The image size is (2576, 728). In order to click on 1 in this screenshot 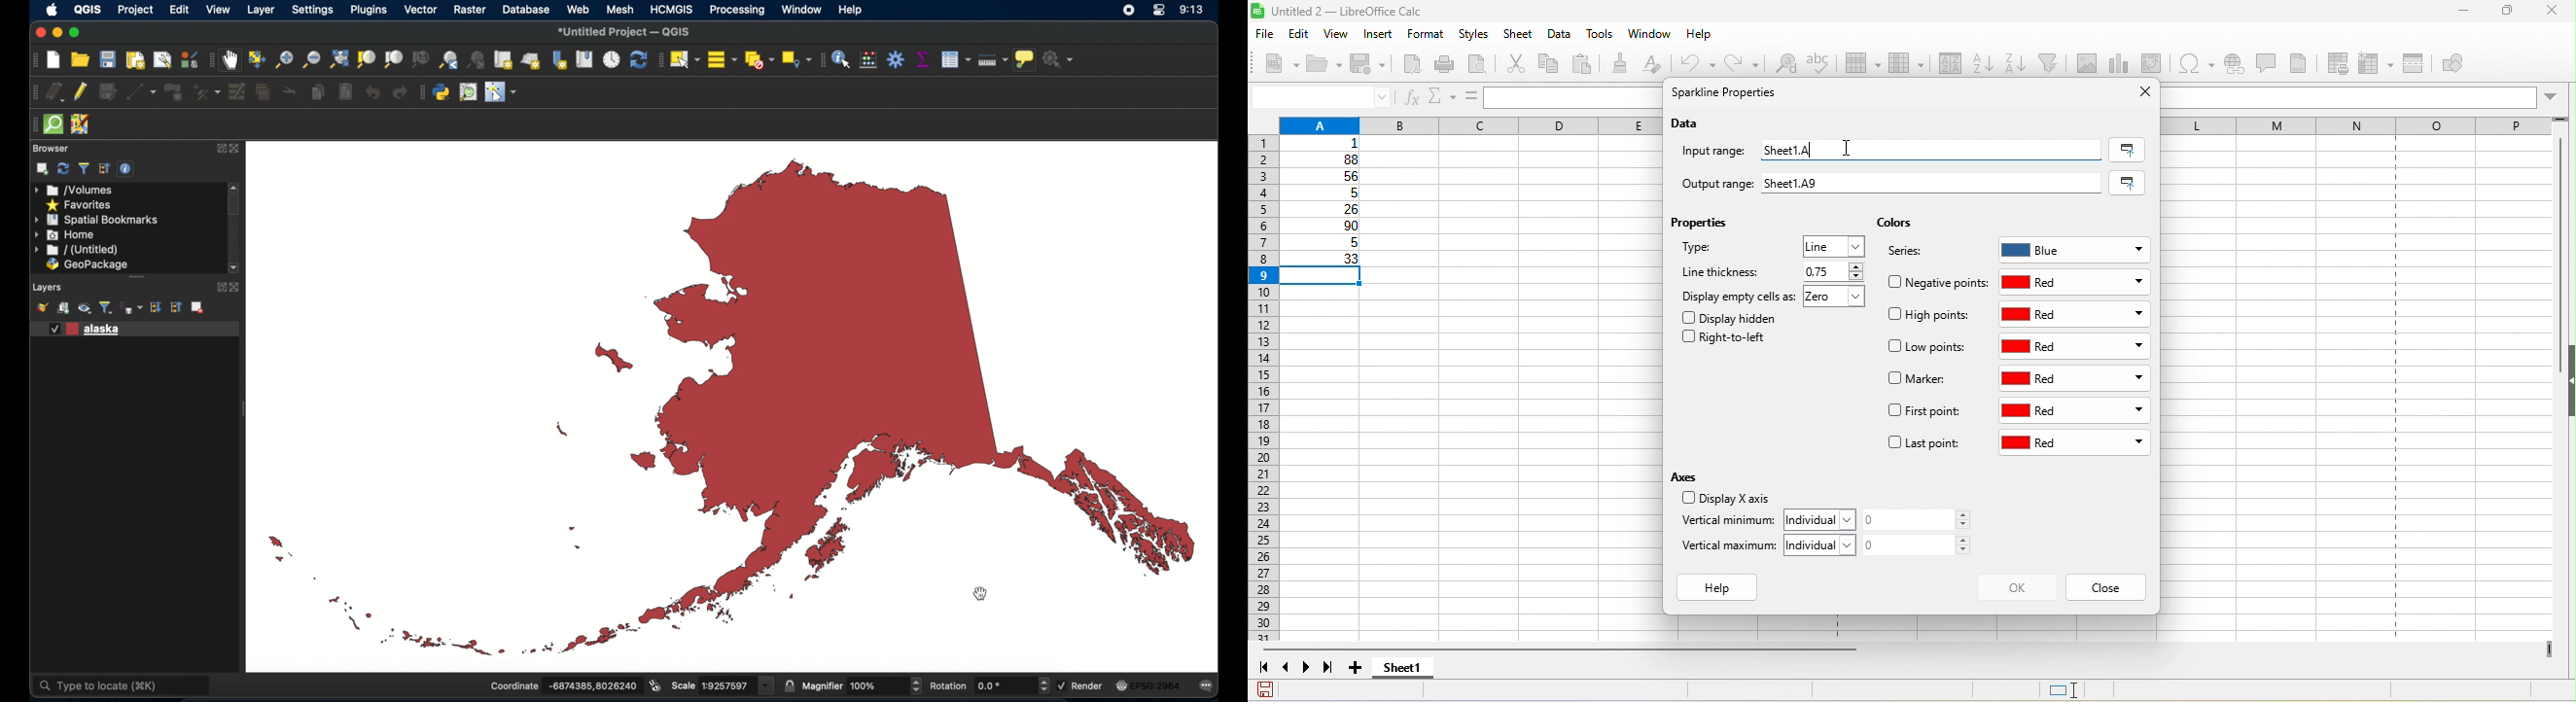, I will do `click(1327, 144)`.